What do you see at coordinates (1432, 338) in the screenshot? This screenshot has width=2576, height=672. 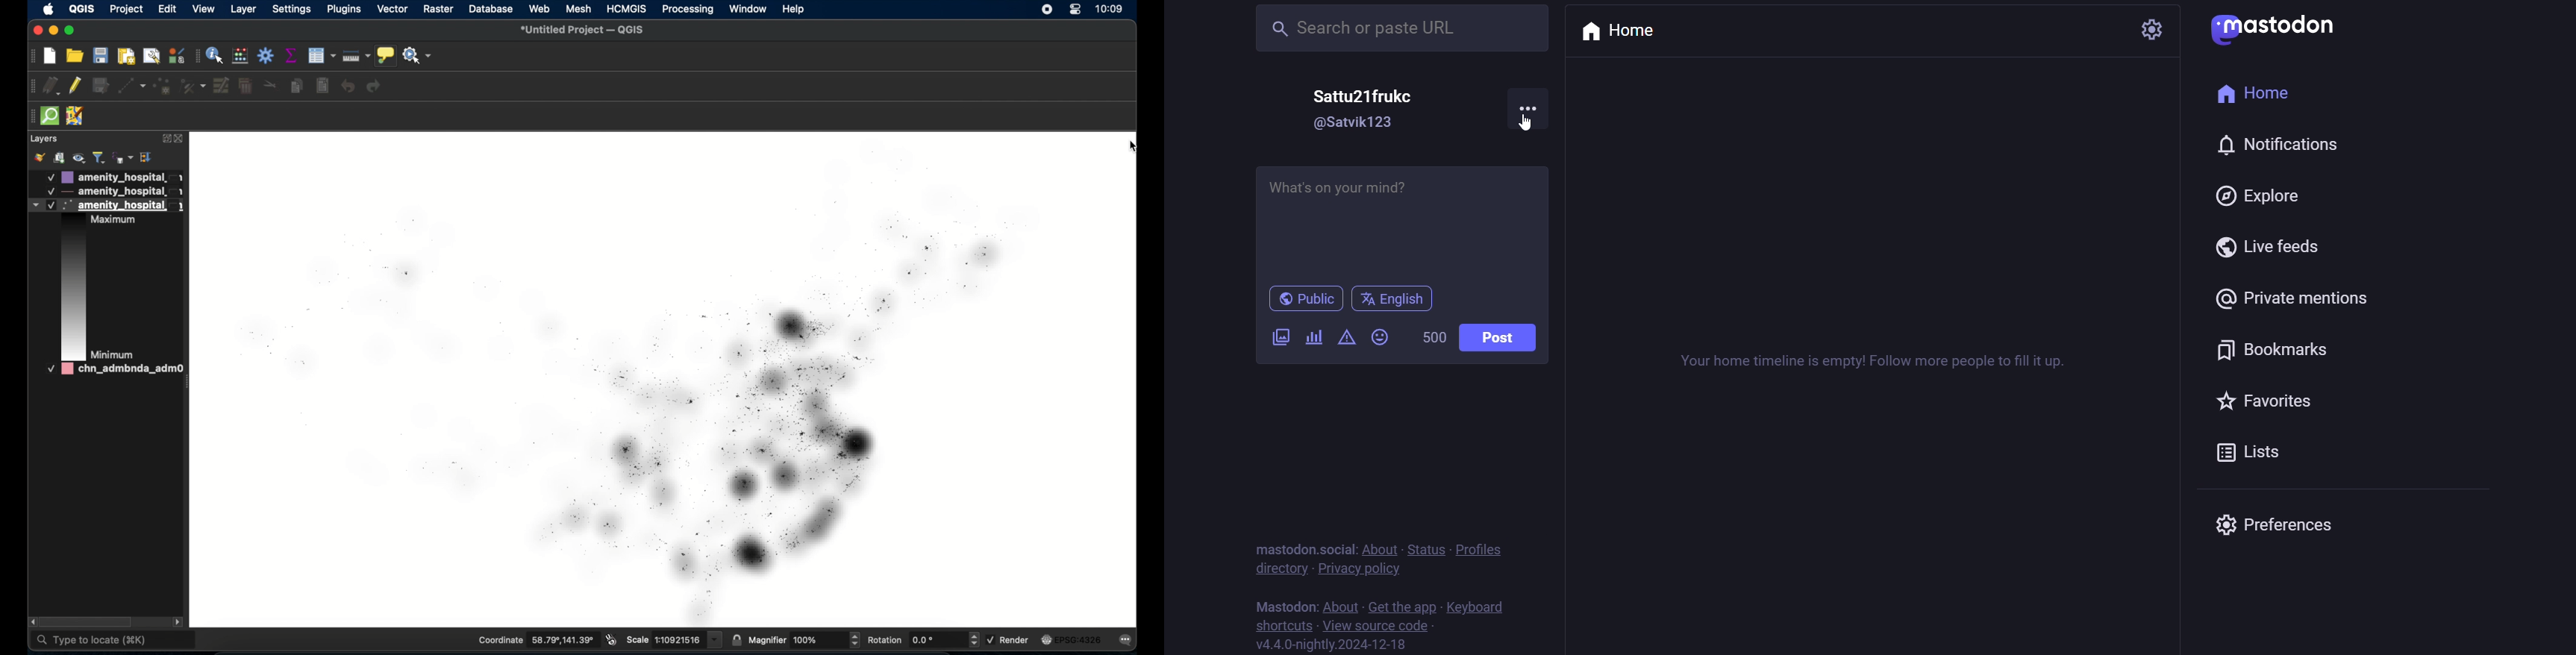 I see `word limit` at bounding box center [1432, 338].